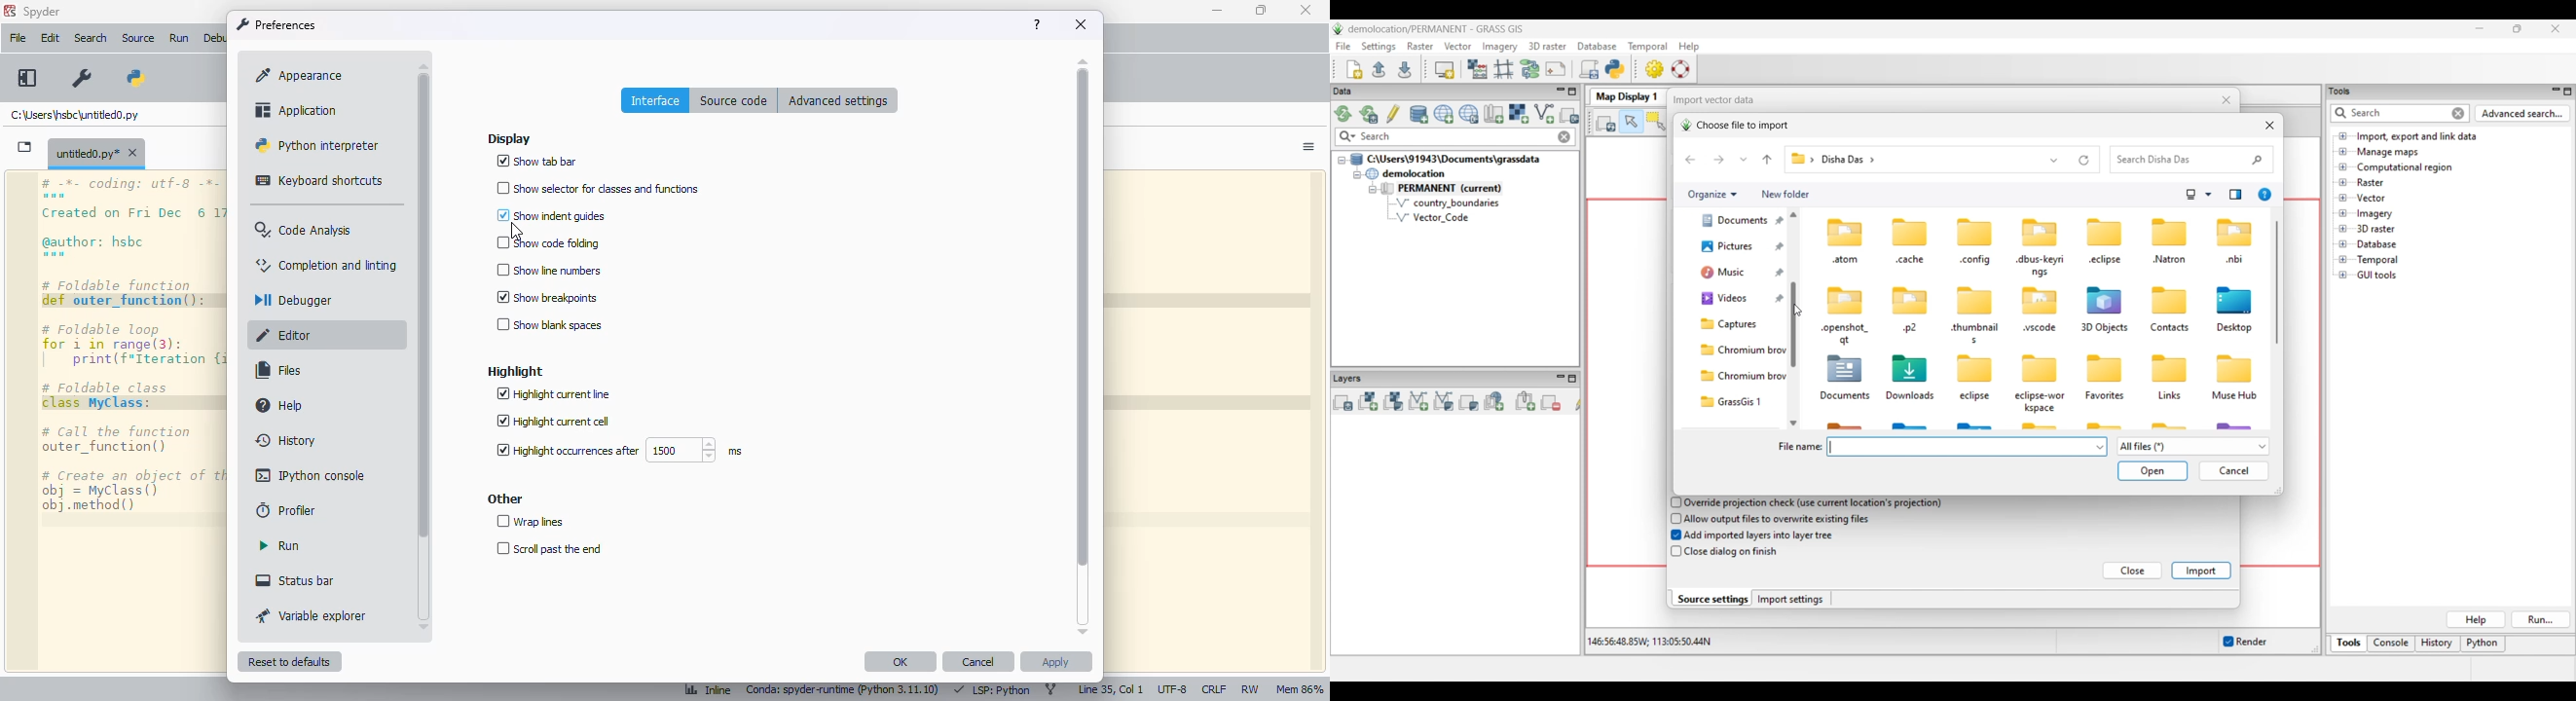  Describe the element at coordinates (549, 215) in the screenshot. I see `show indent guides` at that location.